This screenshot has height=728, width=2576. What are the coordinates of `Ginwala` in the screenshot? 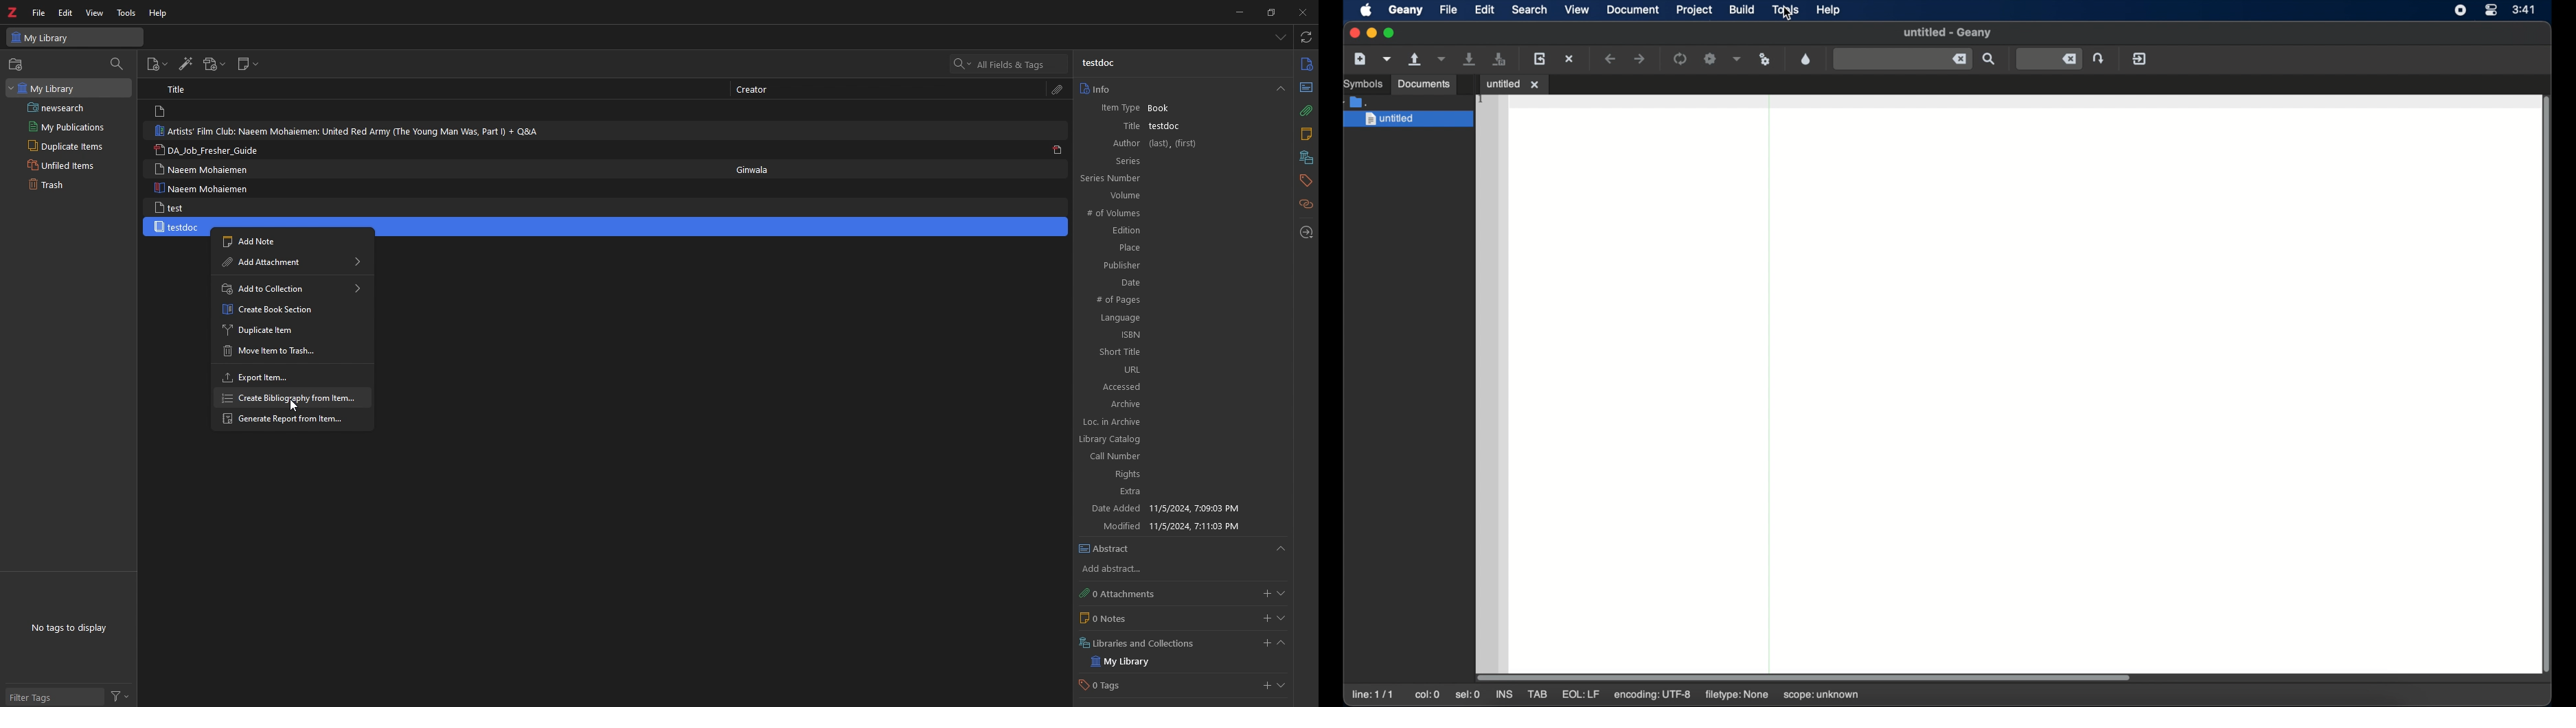 It's located at (759, 167).